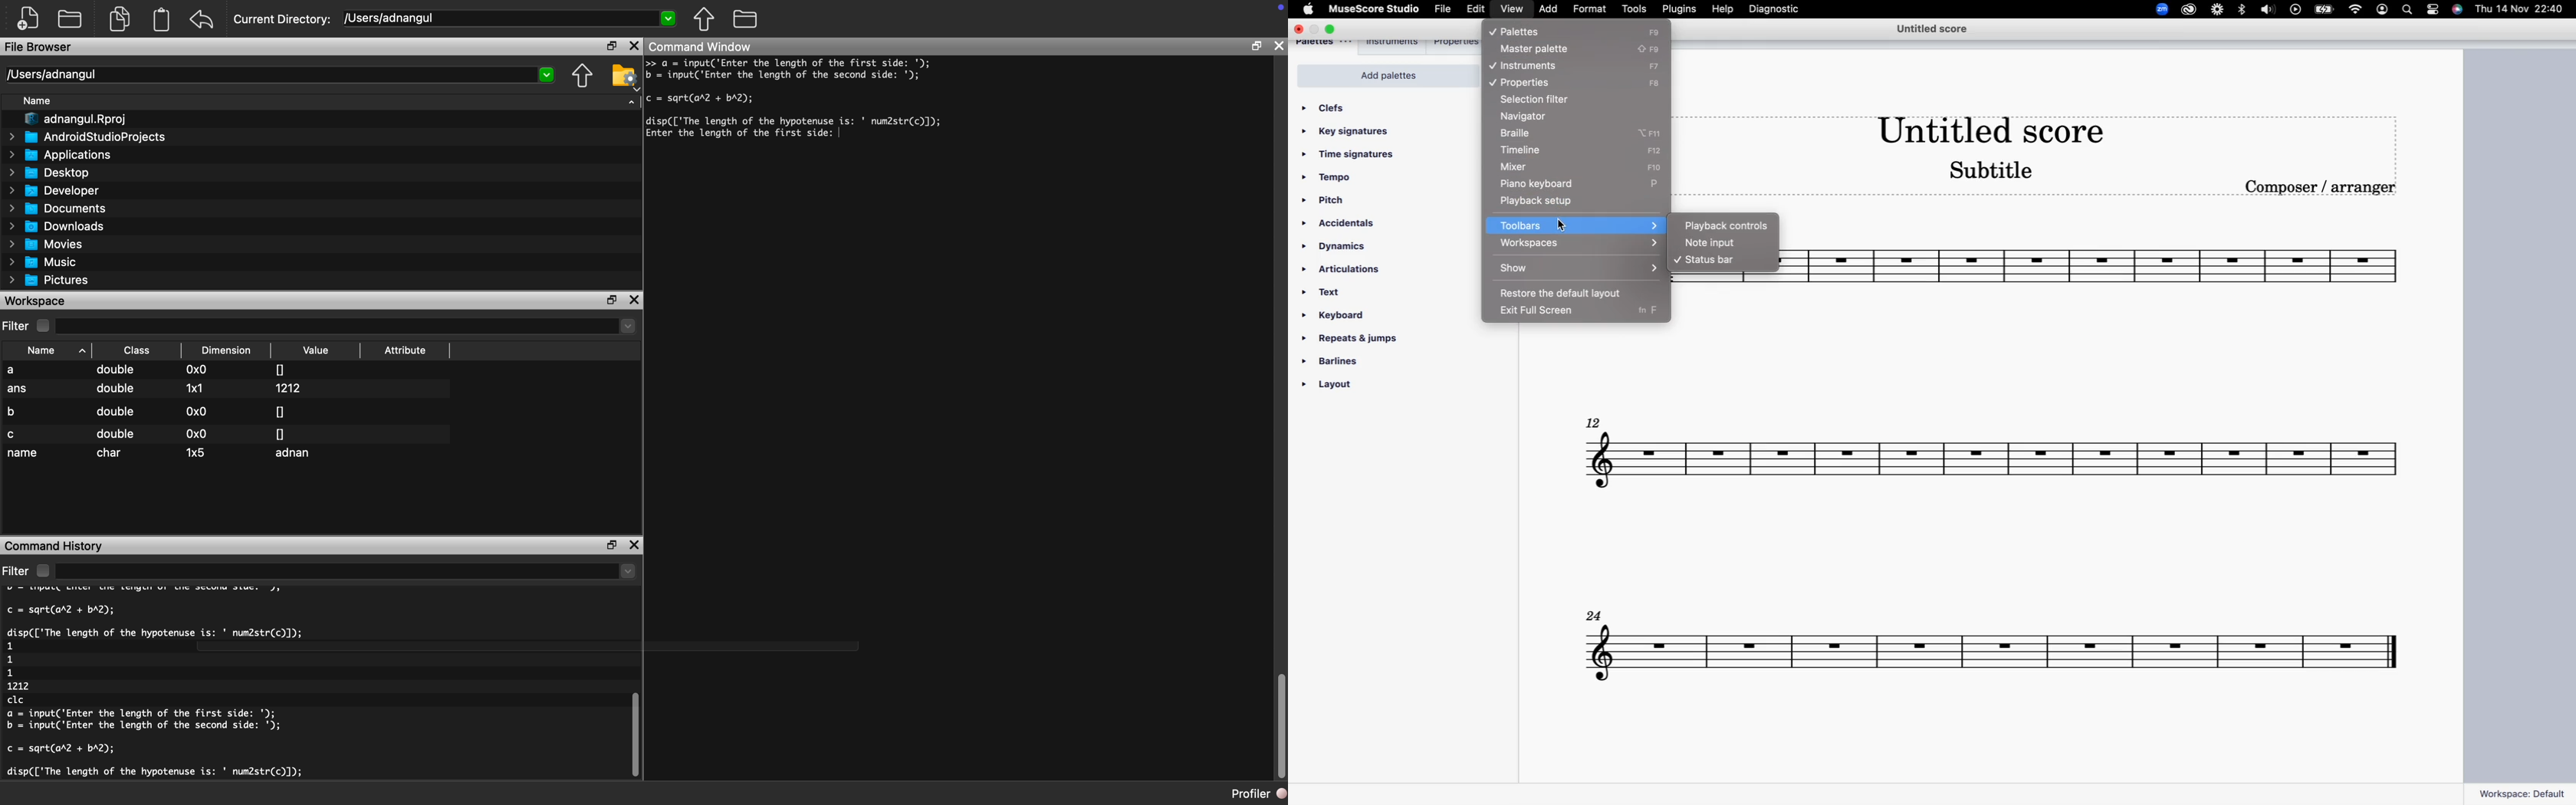 The height and width of the screenshot is (812, 2576). What do you see at coordinates (1510, 9) in the screenshot?
I see `view` at bounding box center [1510, 9].